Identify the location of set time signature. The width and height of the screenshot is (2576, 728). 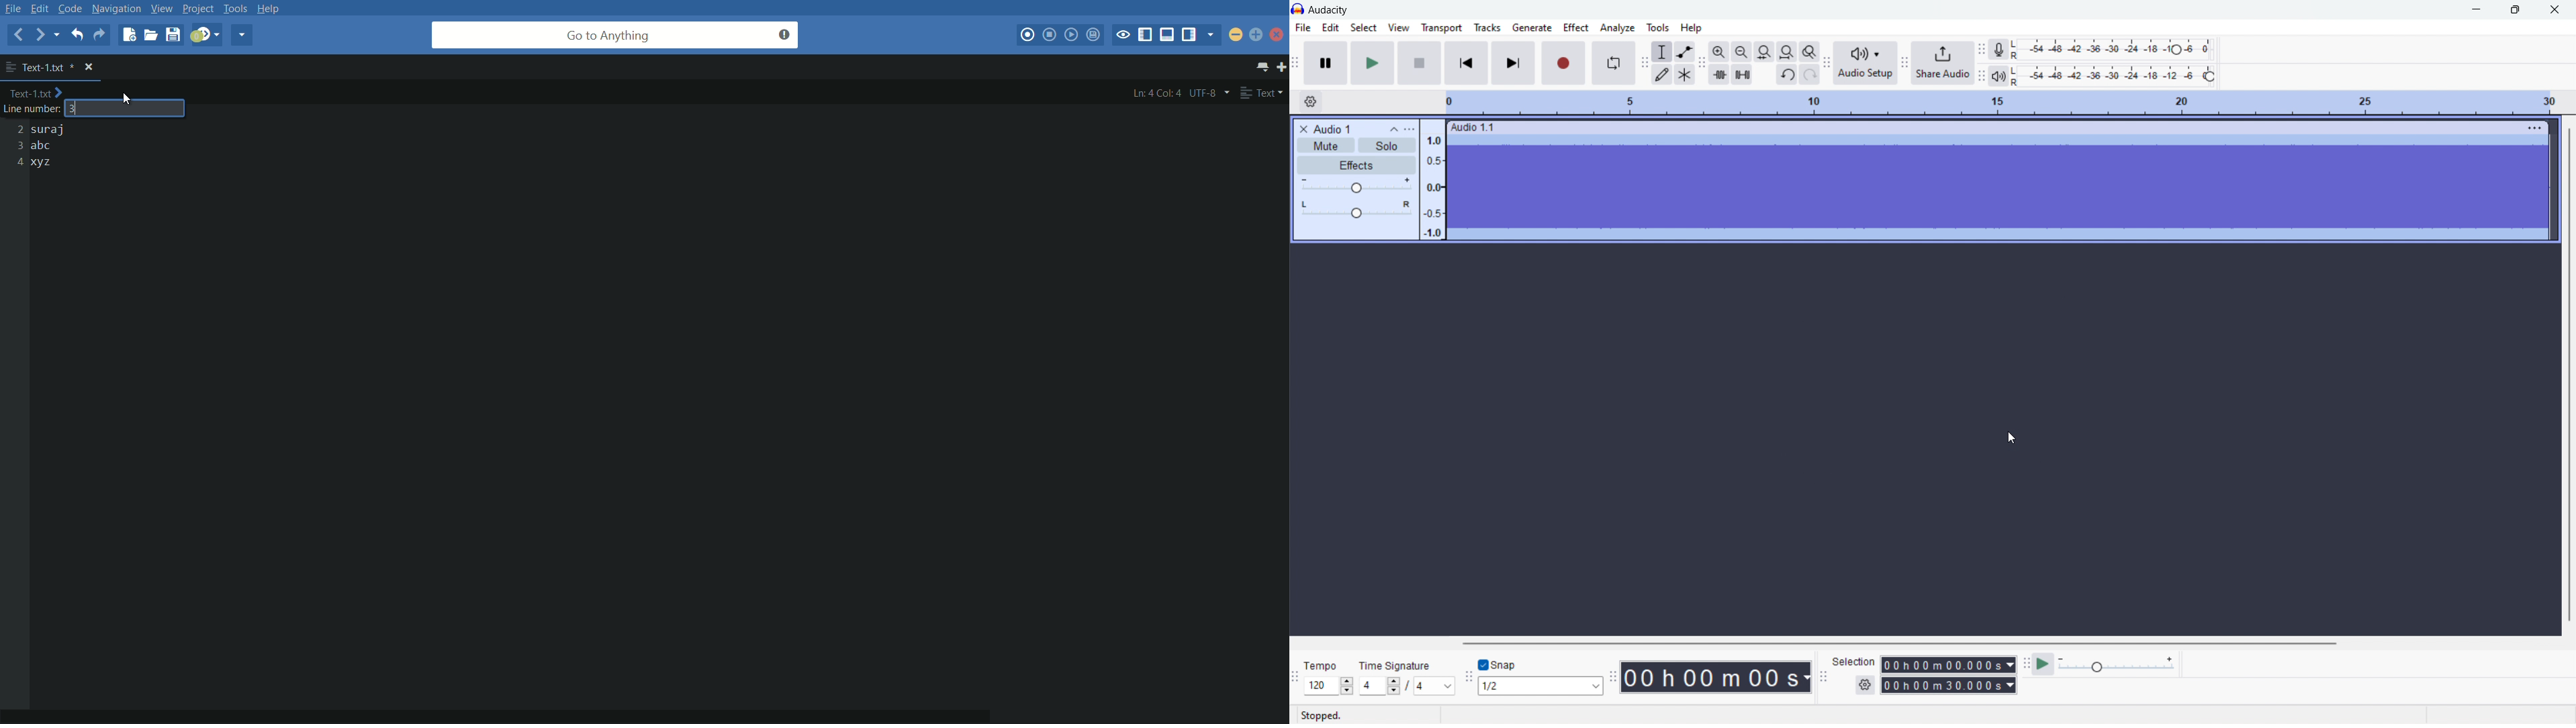
(1407, 686).